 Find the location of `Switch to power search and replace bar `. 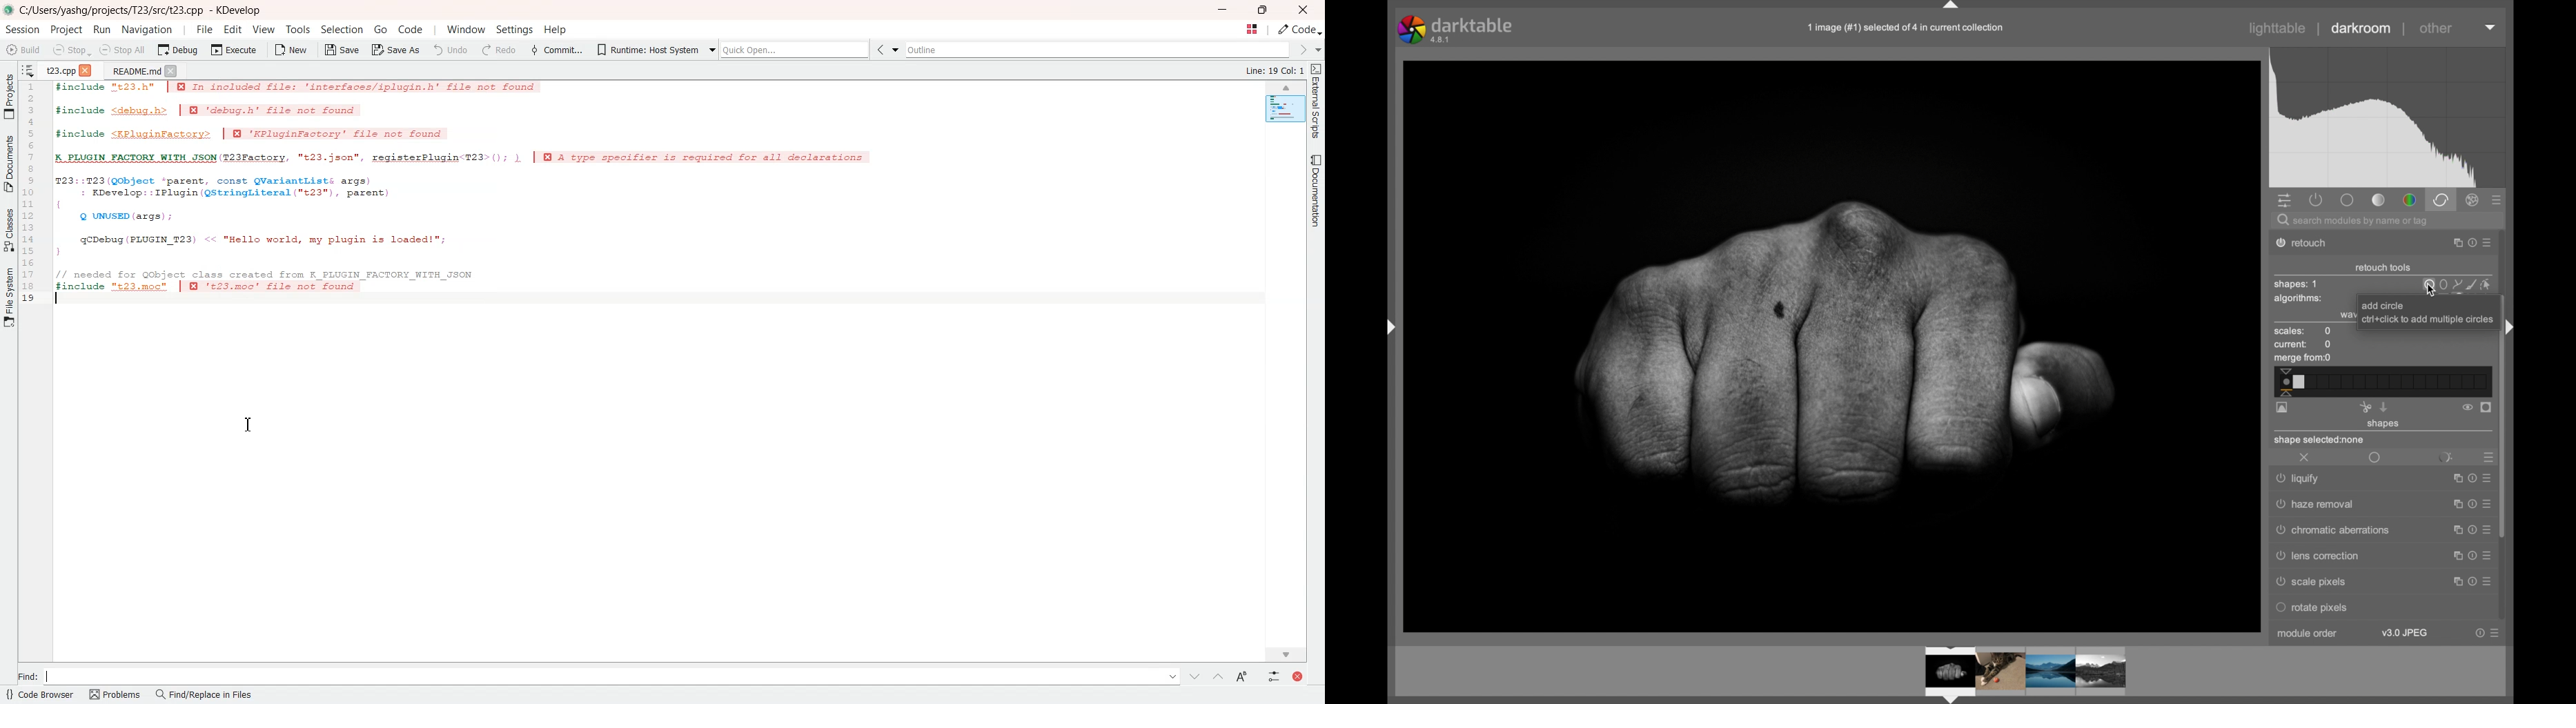

Switch to power search and replace bar  is located at coordinates (1271, 675).